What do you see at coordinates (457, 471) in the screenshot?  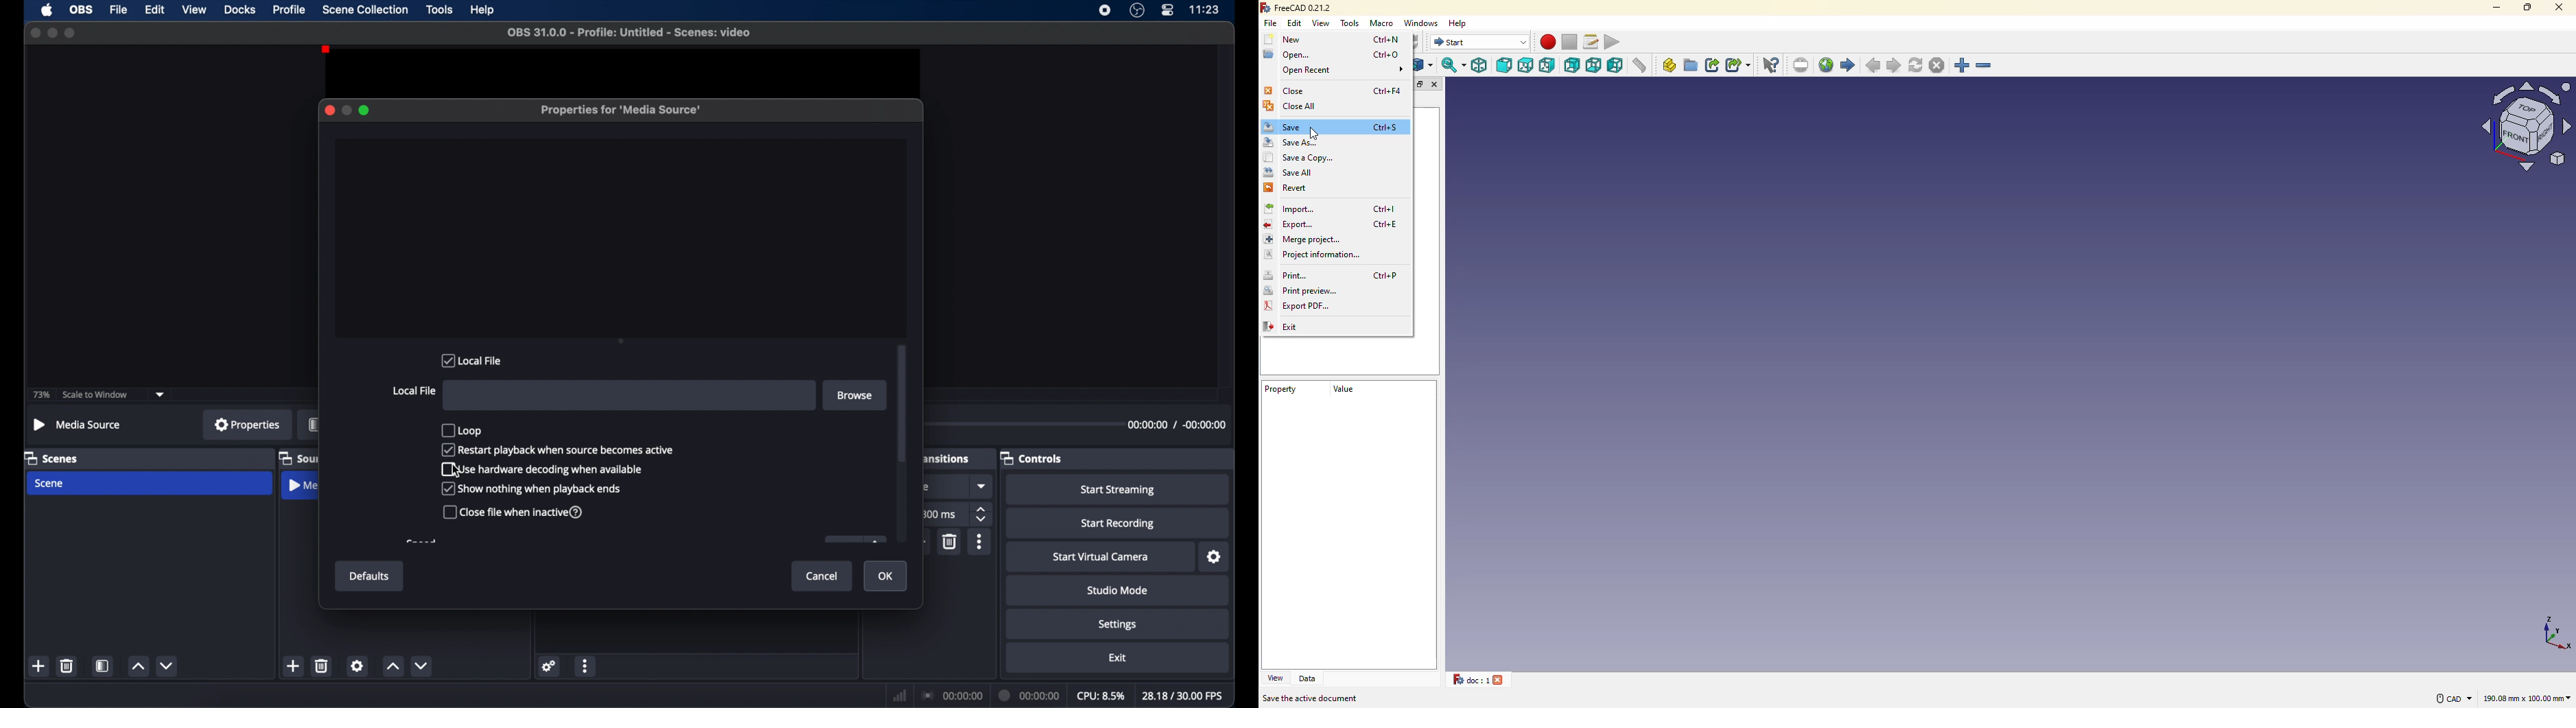 I see `cursor` at bounding box center [457, 471].